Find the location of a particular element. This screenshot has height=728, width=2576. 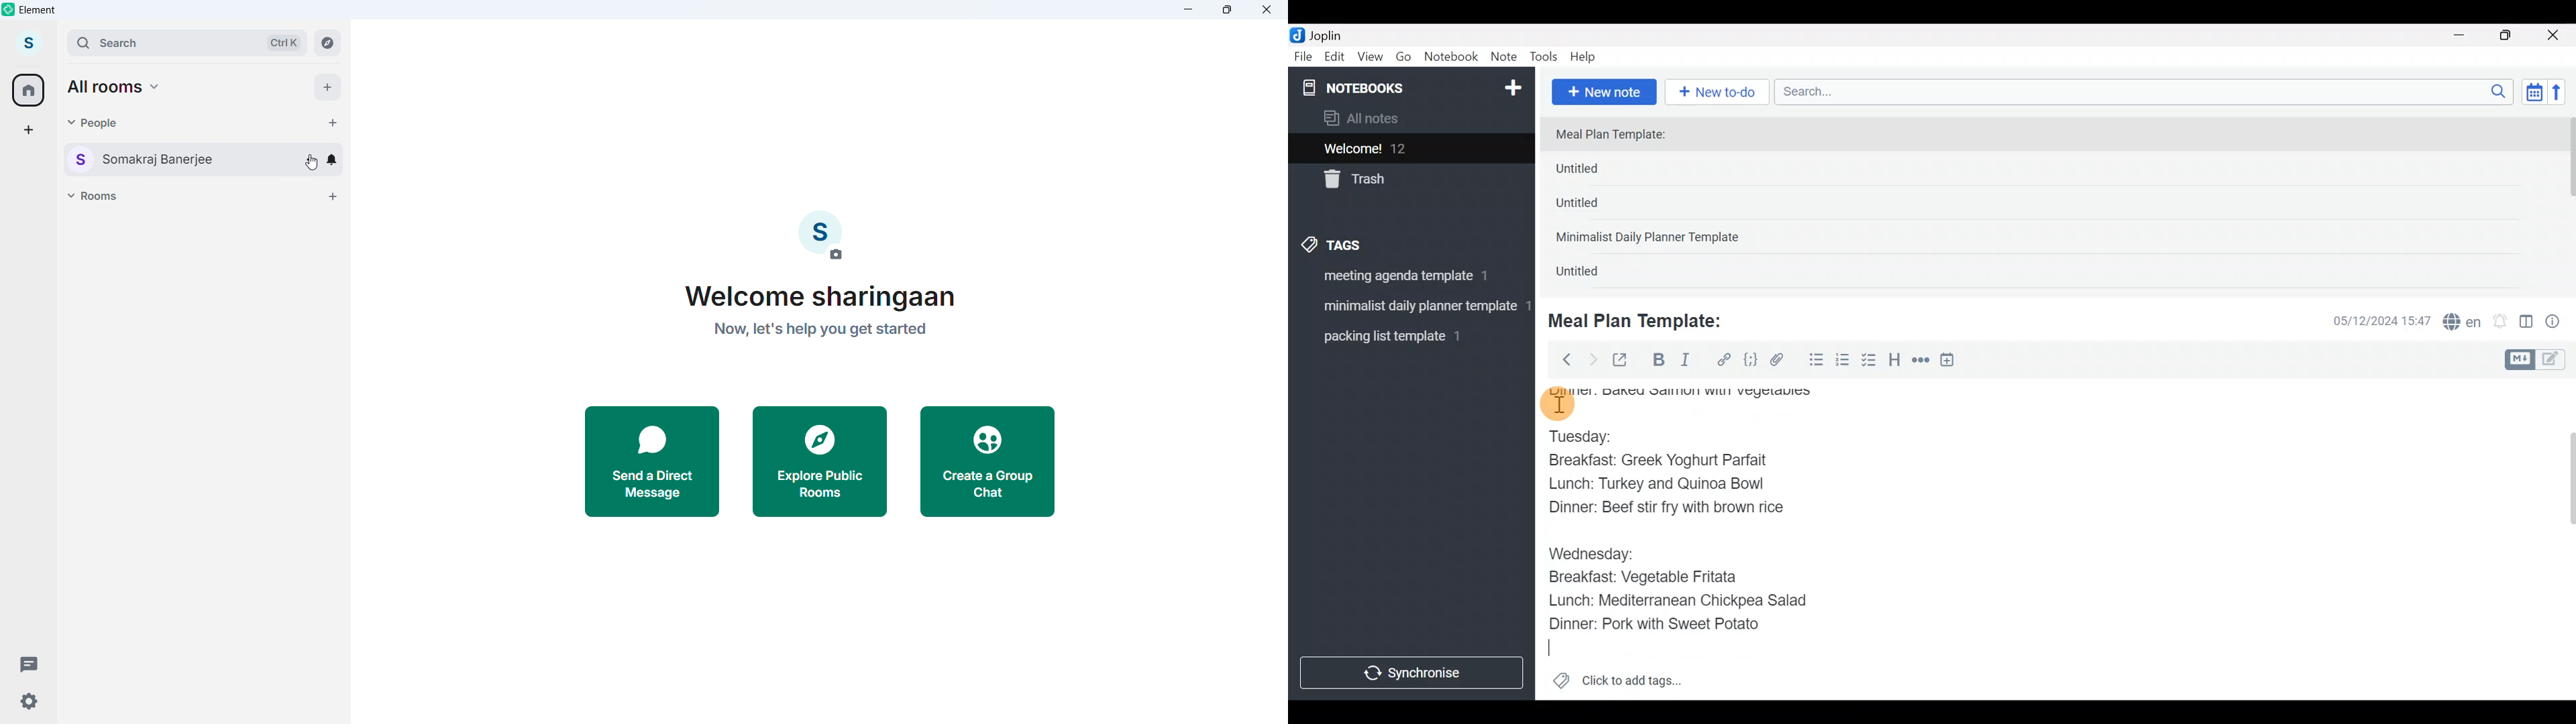

now,let's help you get started is located at coordinates (820, 333).